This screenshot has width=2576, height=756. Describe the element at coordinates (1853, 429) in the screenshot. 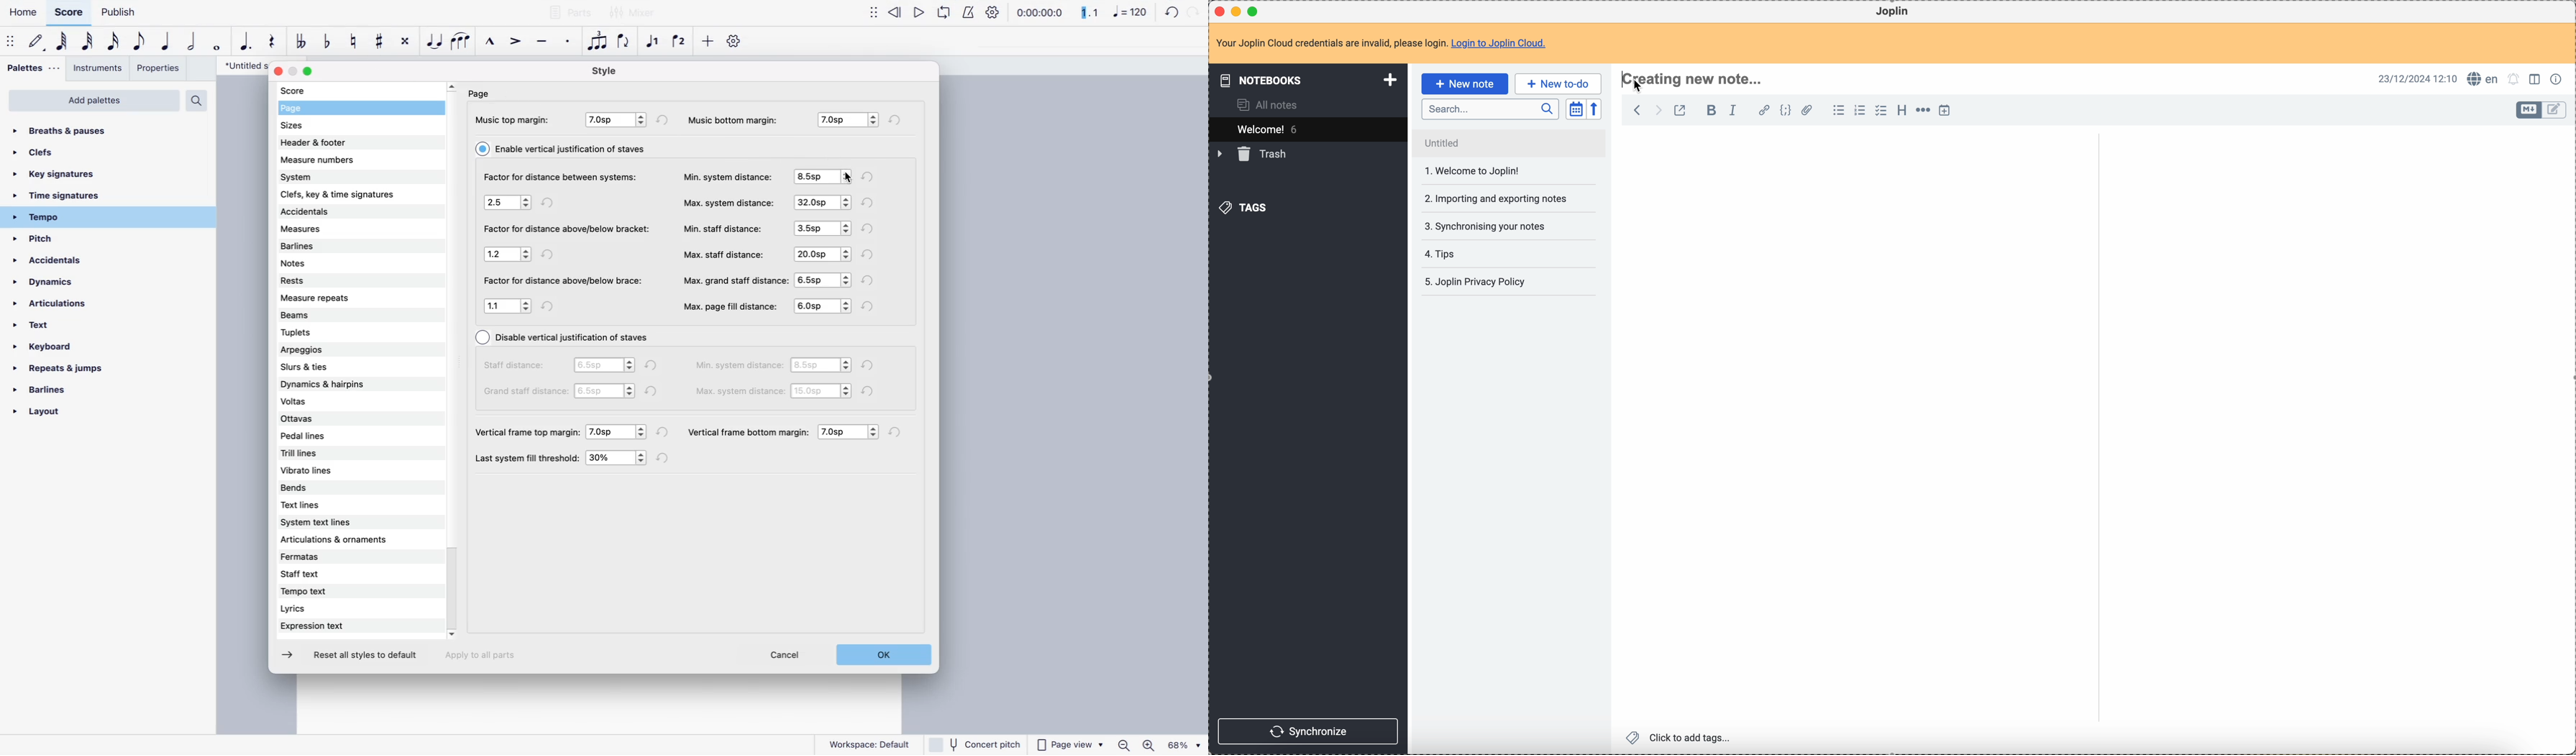

I see `body ` at that location.